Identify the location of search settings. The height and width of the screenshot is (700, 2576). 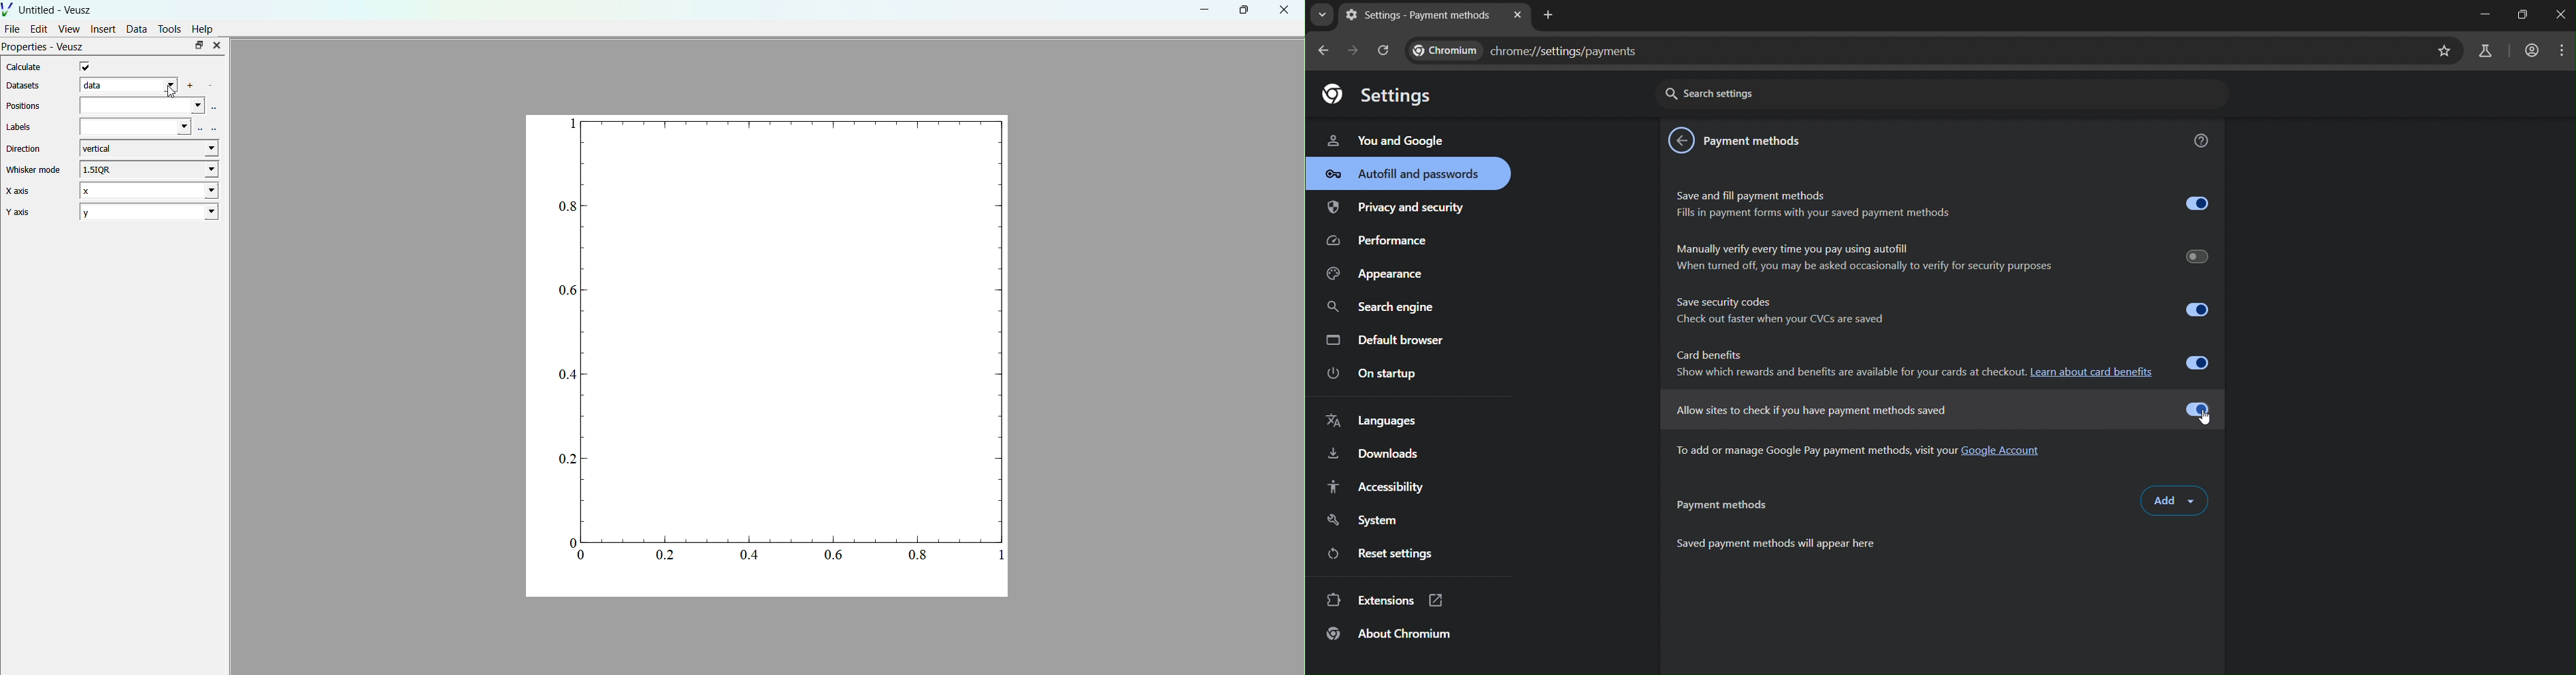
(1933, 90).